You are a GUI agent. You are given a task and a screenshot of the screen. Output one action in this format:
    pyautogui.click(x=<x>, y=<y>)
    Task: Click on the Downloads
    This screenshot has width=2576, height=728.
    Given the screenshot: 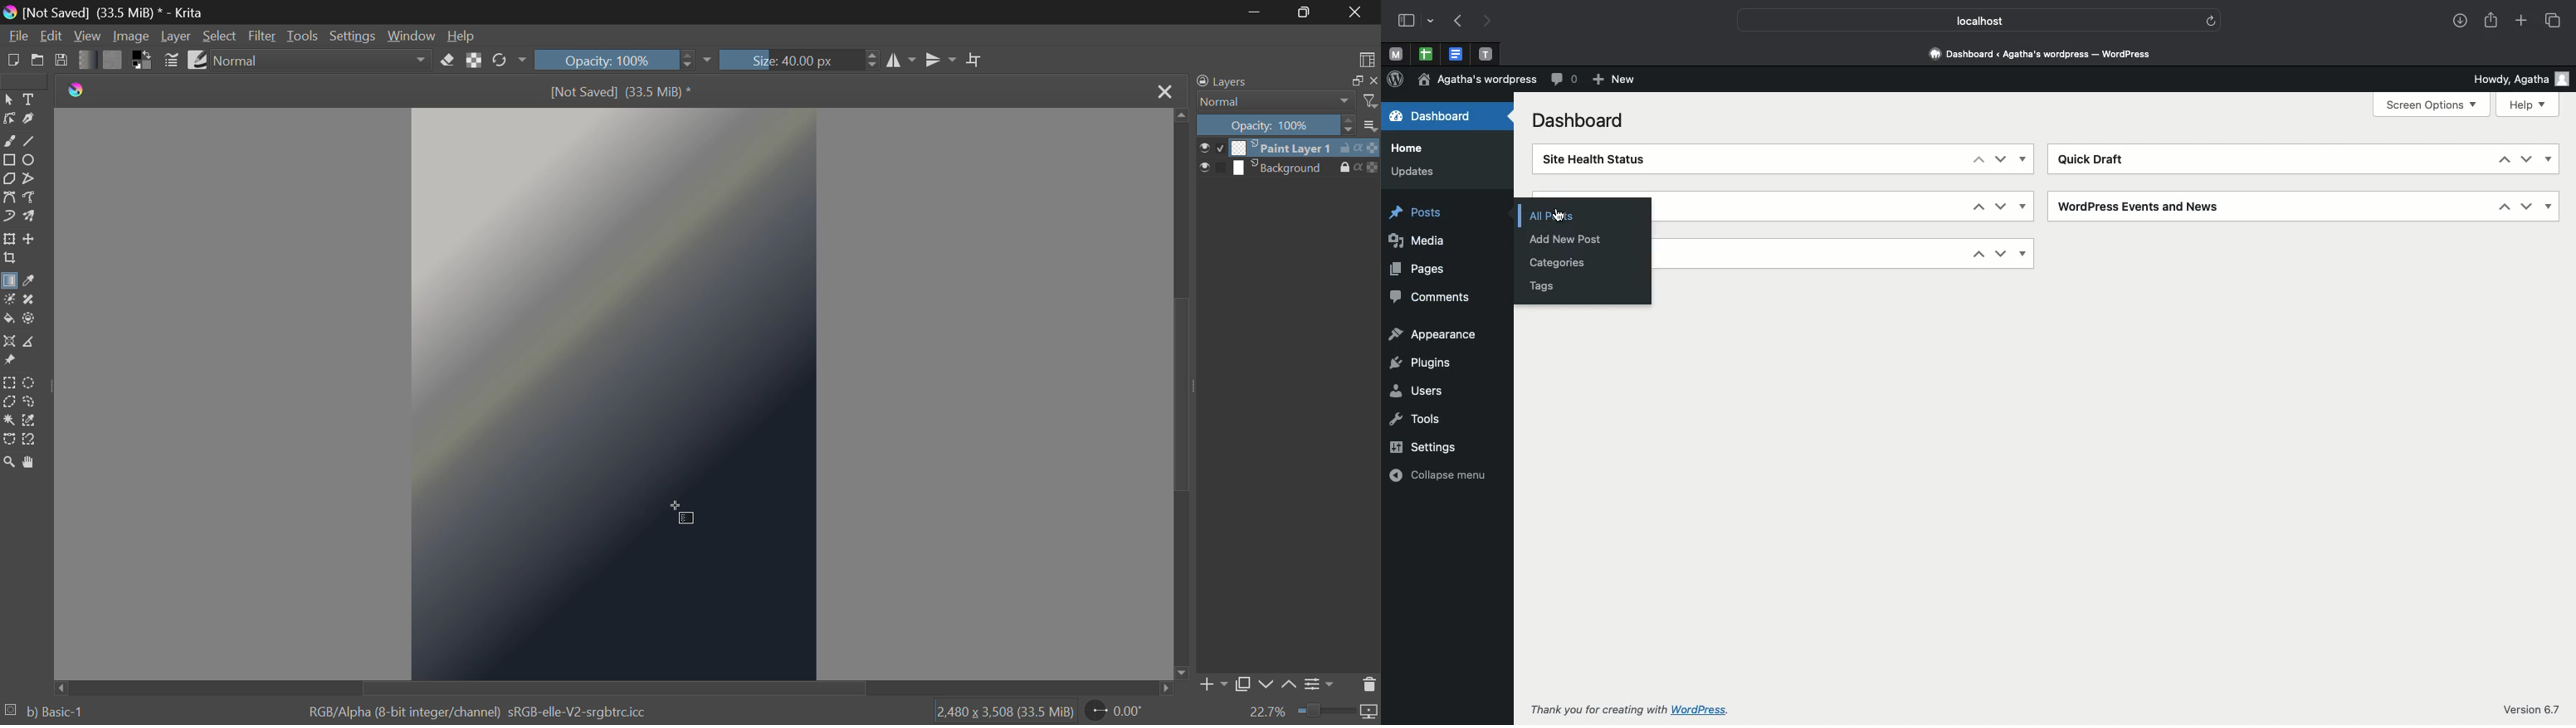 What is the action you would take?
    pyautogui.click(x=2459, y=22)
    